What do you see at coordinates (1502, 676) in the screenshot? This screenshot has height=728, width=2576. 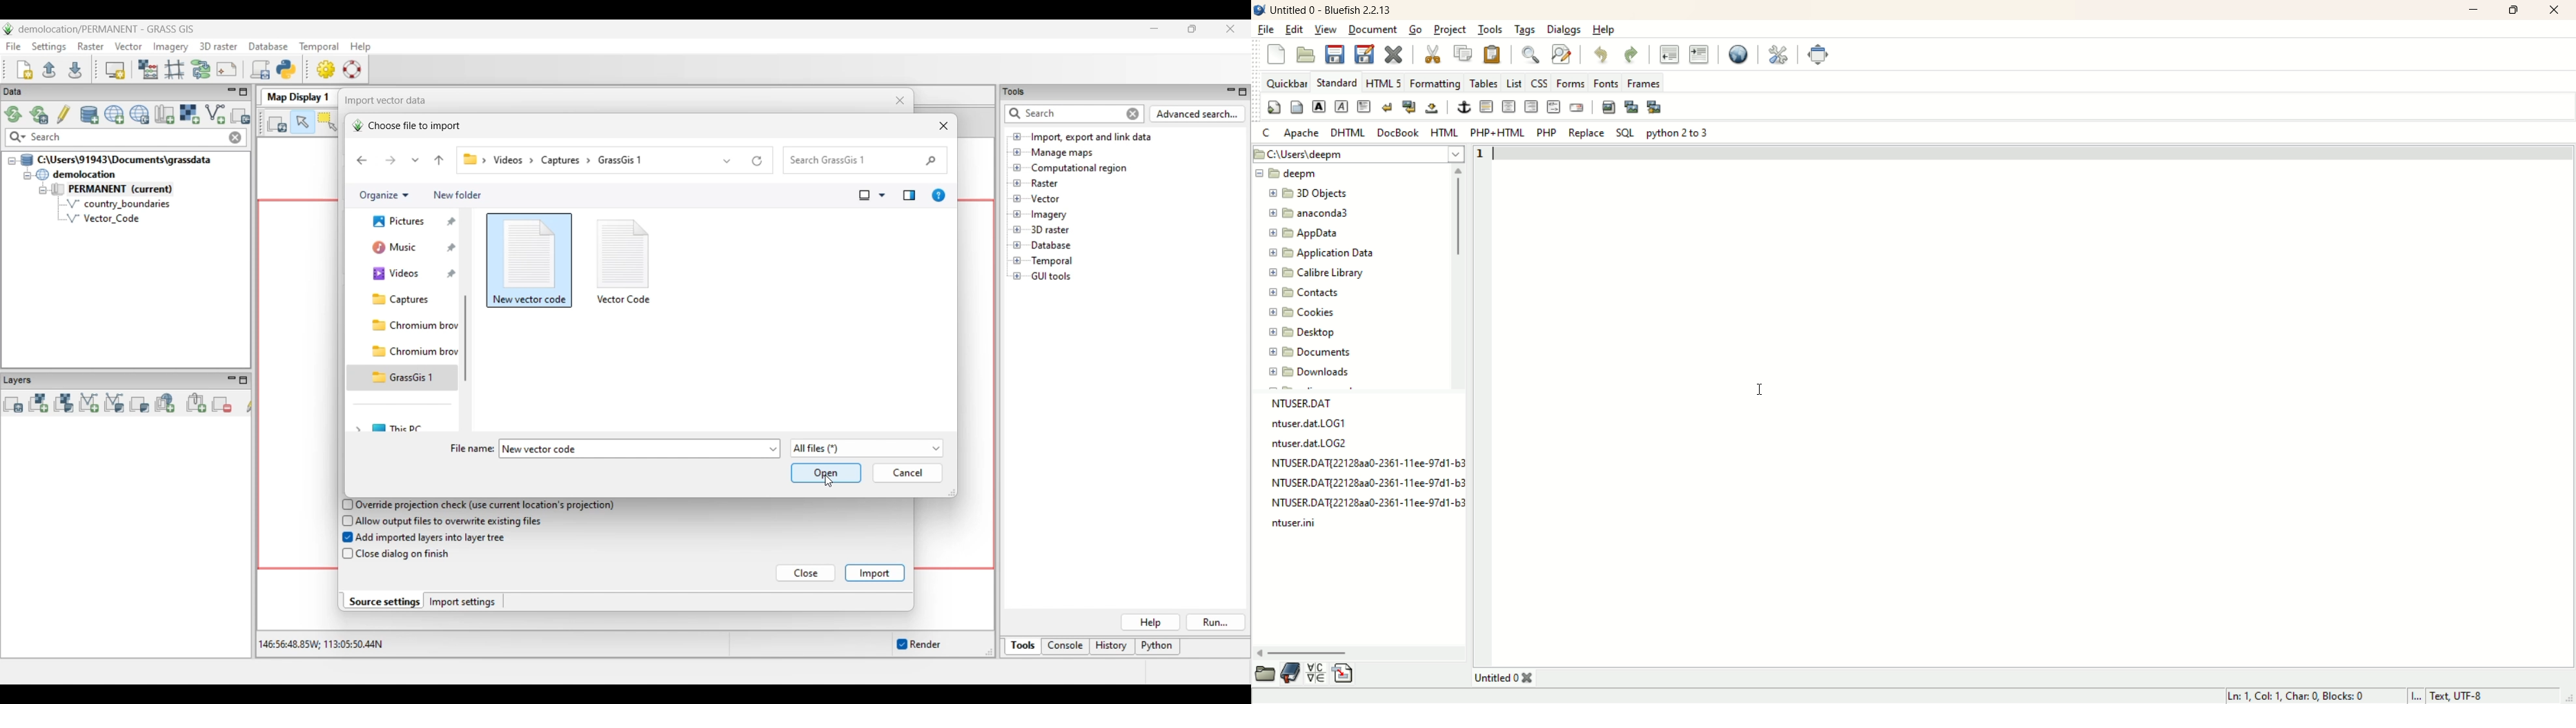 I see `untitled` at bounding box center [1502, 676].